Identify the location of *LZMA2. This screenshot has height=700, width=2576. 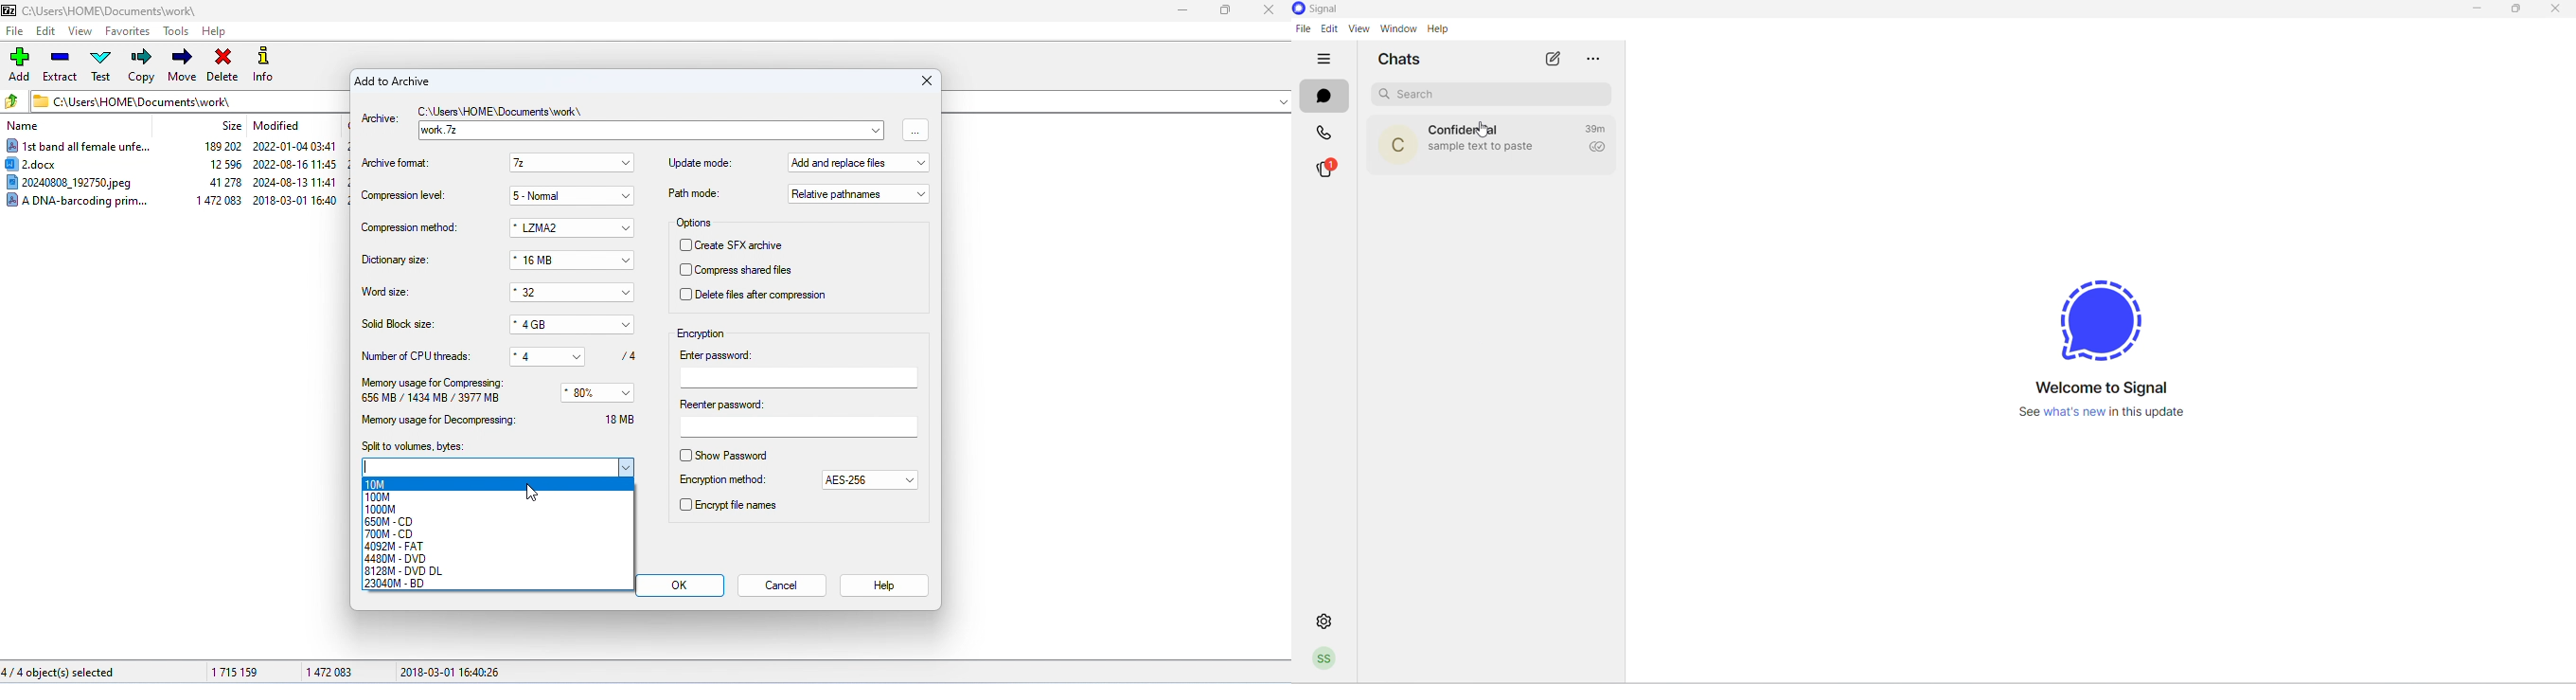
(557, 228).